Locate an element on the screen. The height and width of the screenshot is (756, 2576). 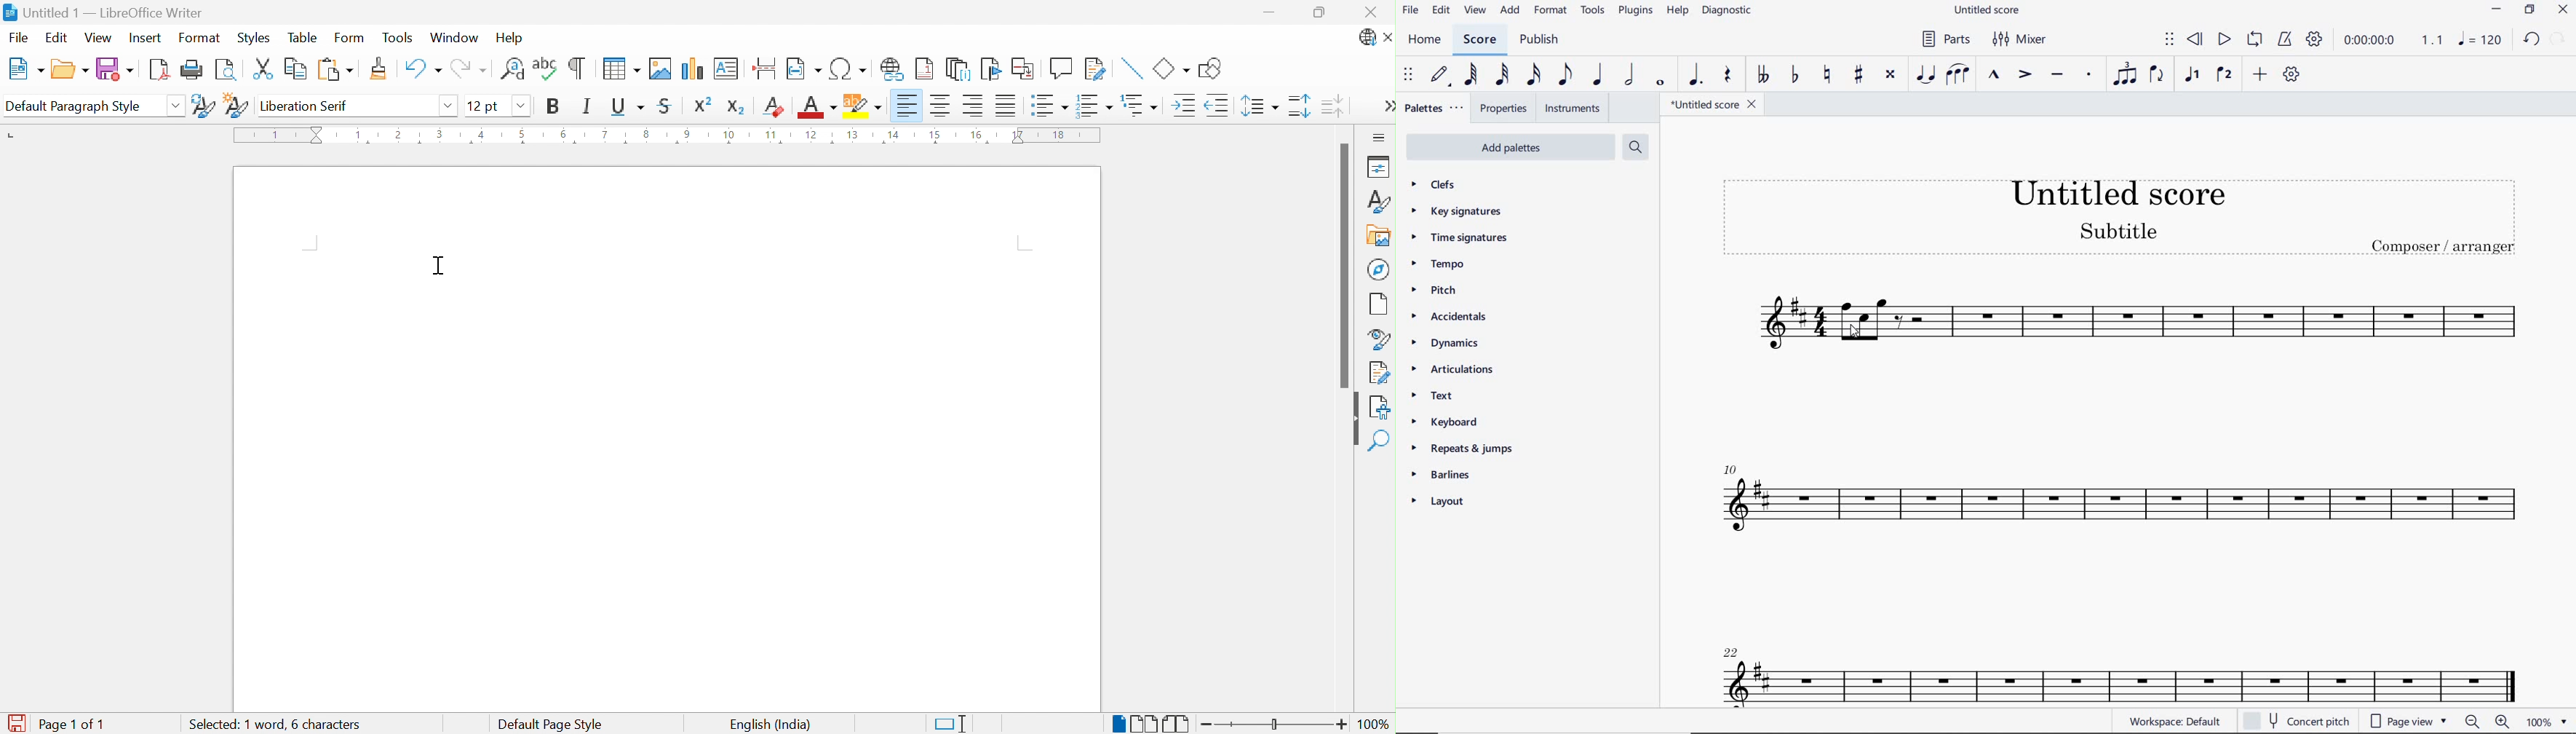
Default Paragraph Style is located at coordinates (79, 106).